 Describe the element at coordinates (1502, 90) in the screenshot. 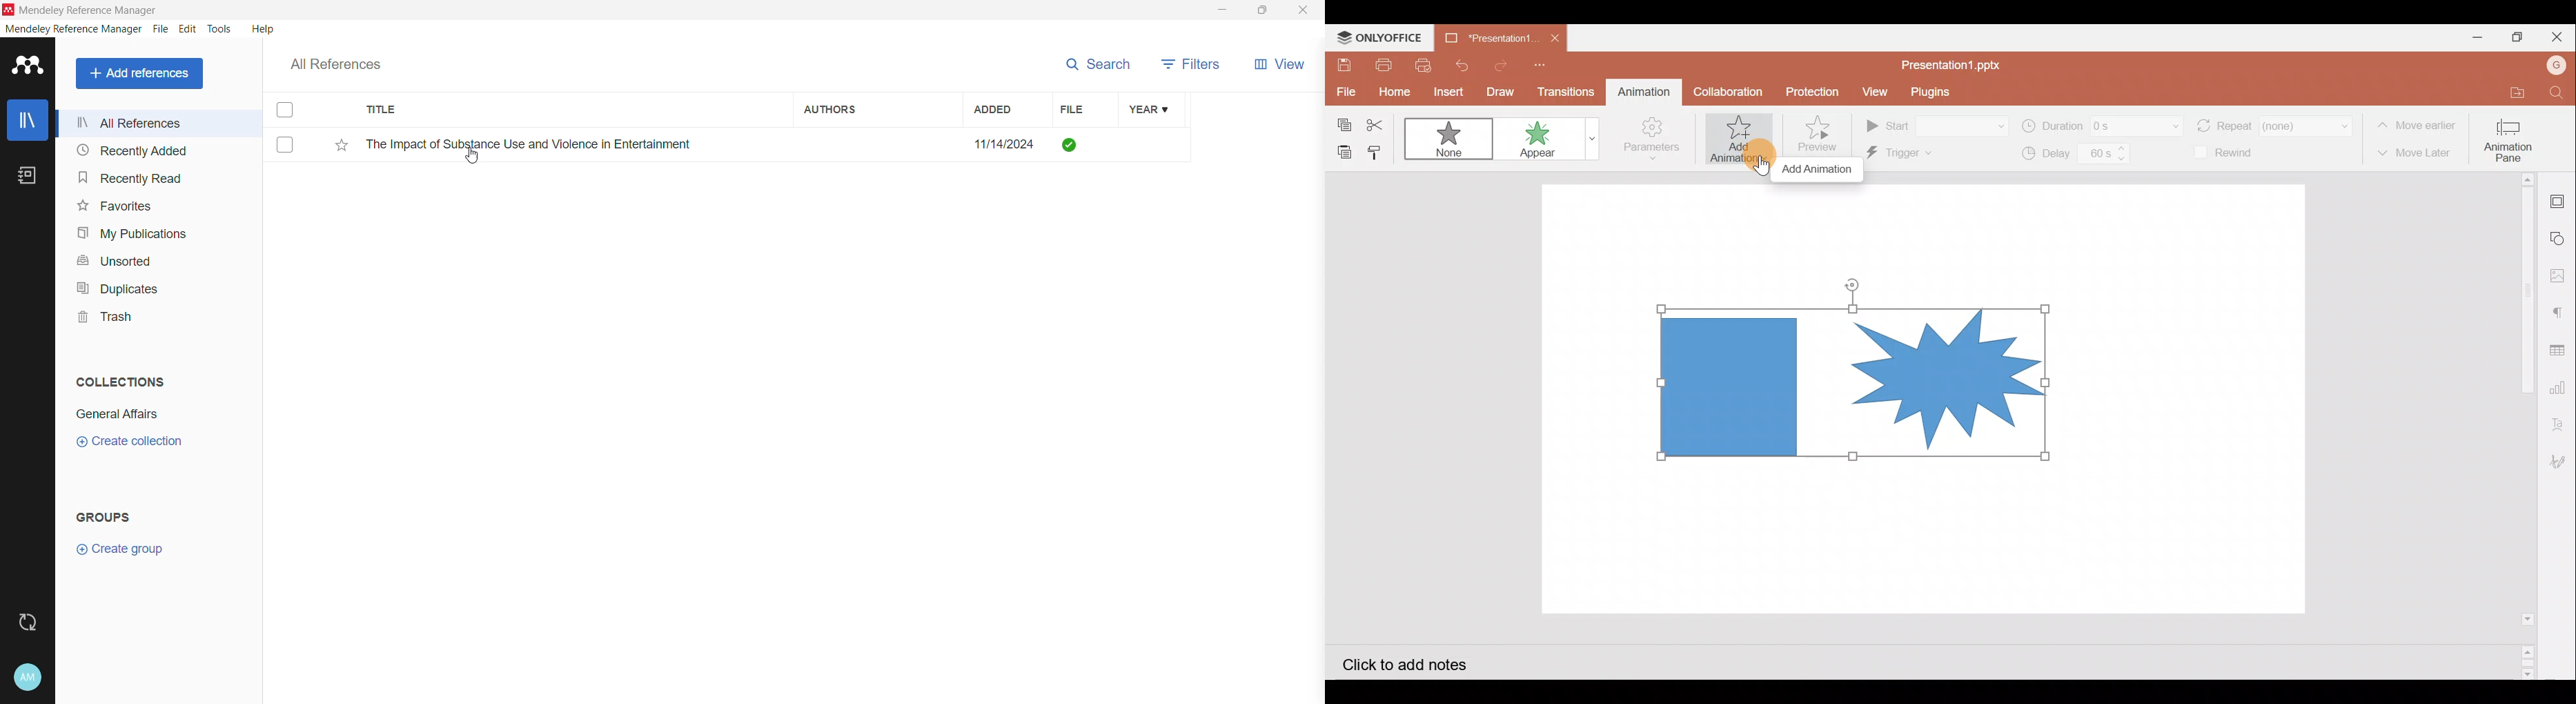

I see `Draw` at that location.